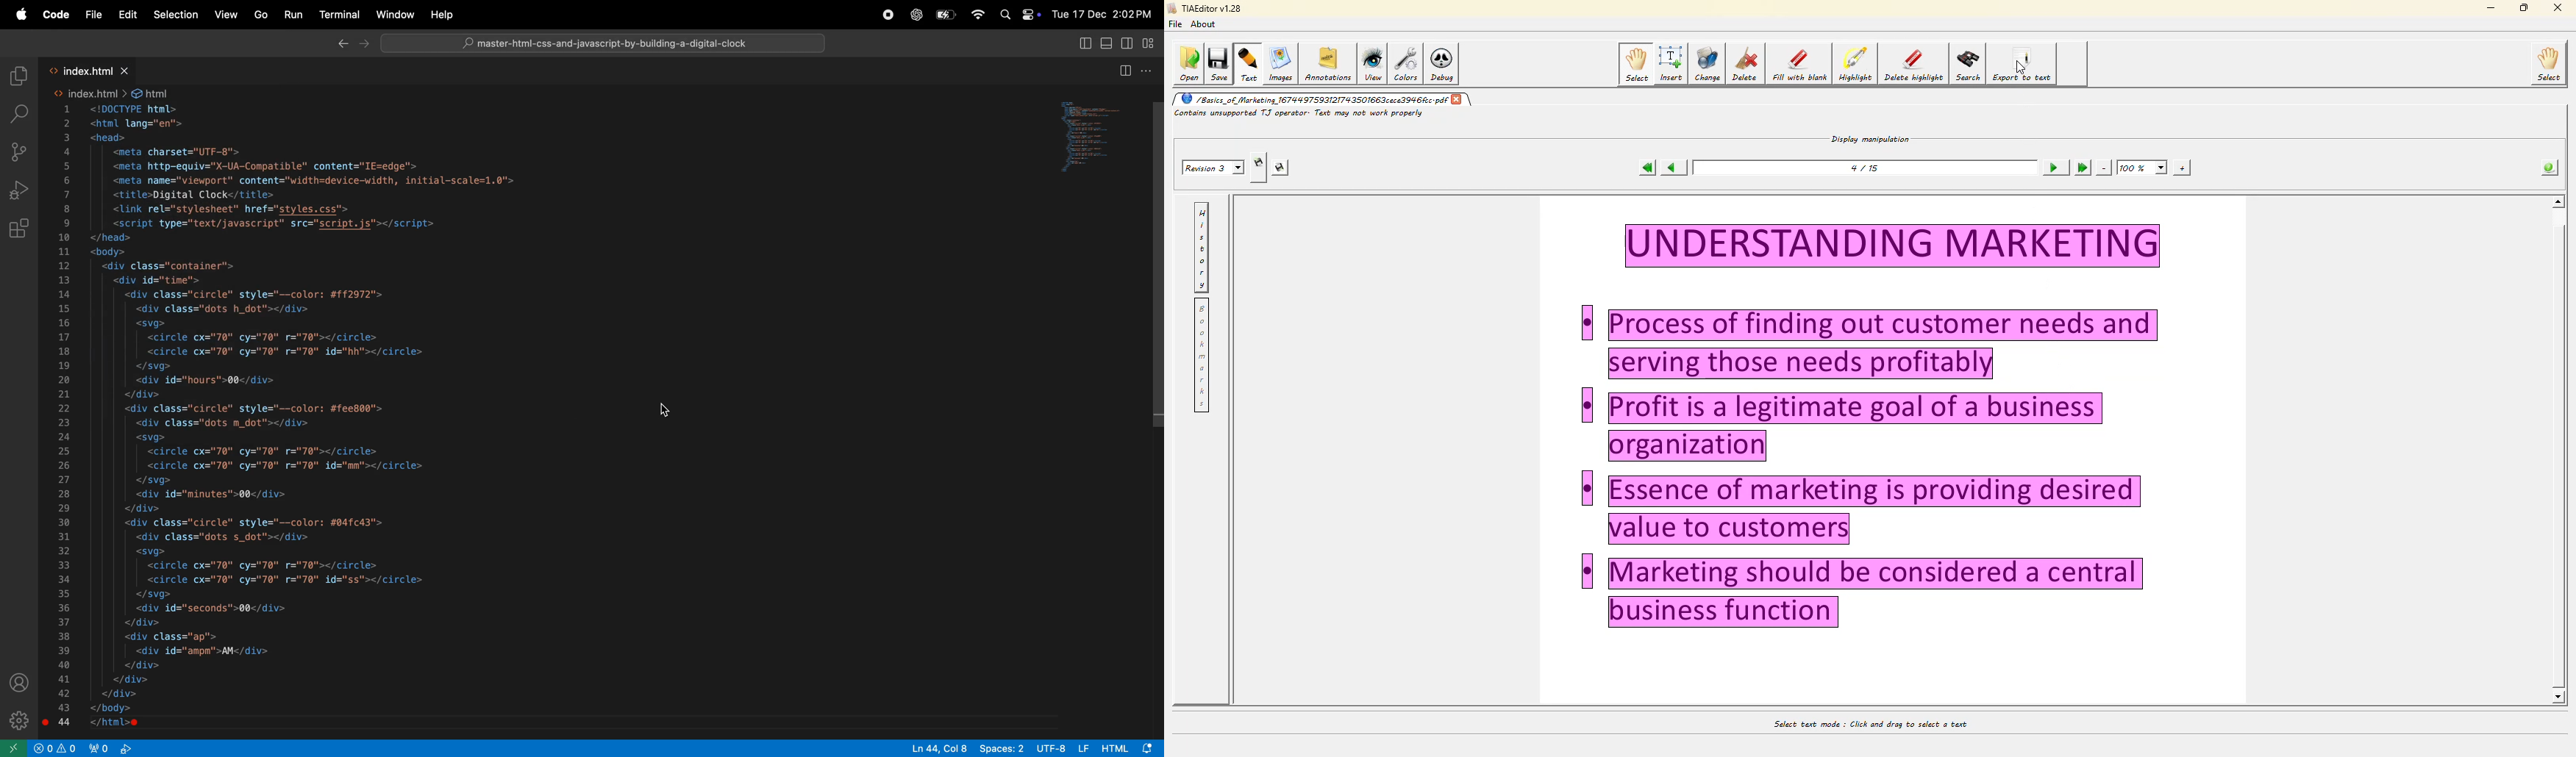 Image resolution: width=2576 pixels, height=784 pixels. Describe the element at coordinates (1148, 69) in the screenshot. I see `options` at that location.